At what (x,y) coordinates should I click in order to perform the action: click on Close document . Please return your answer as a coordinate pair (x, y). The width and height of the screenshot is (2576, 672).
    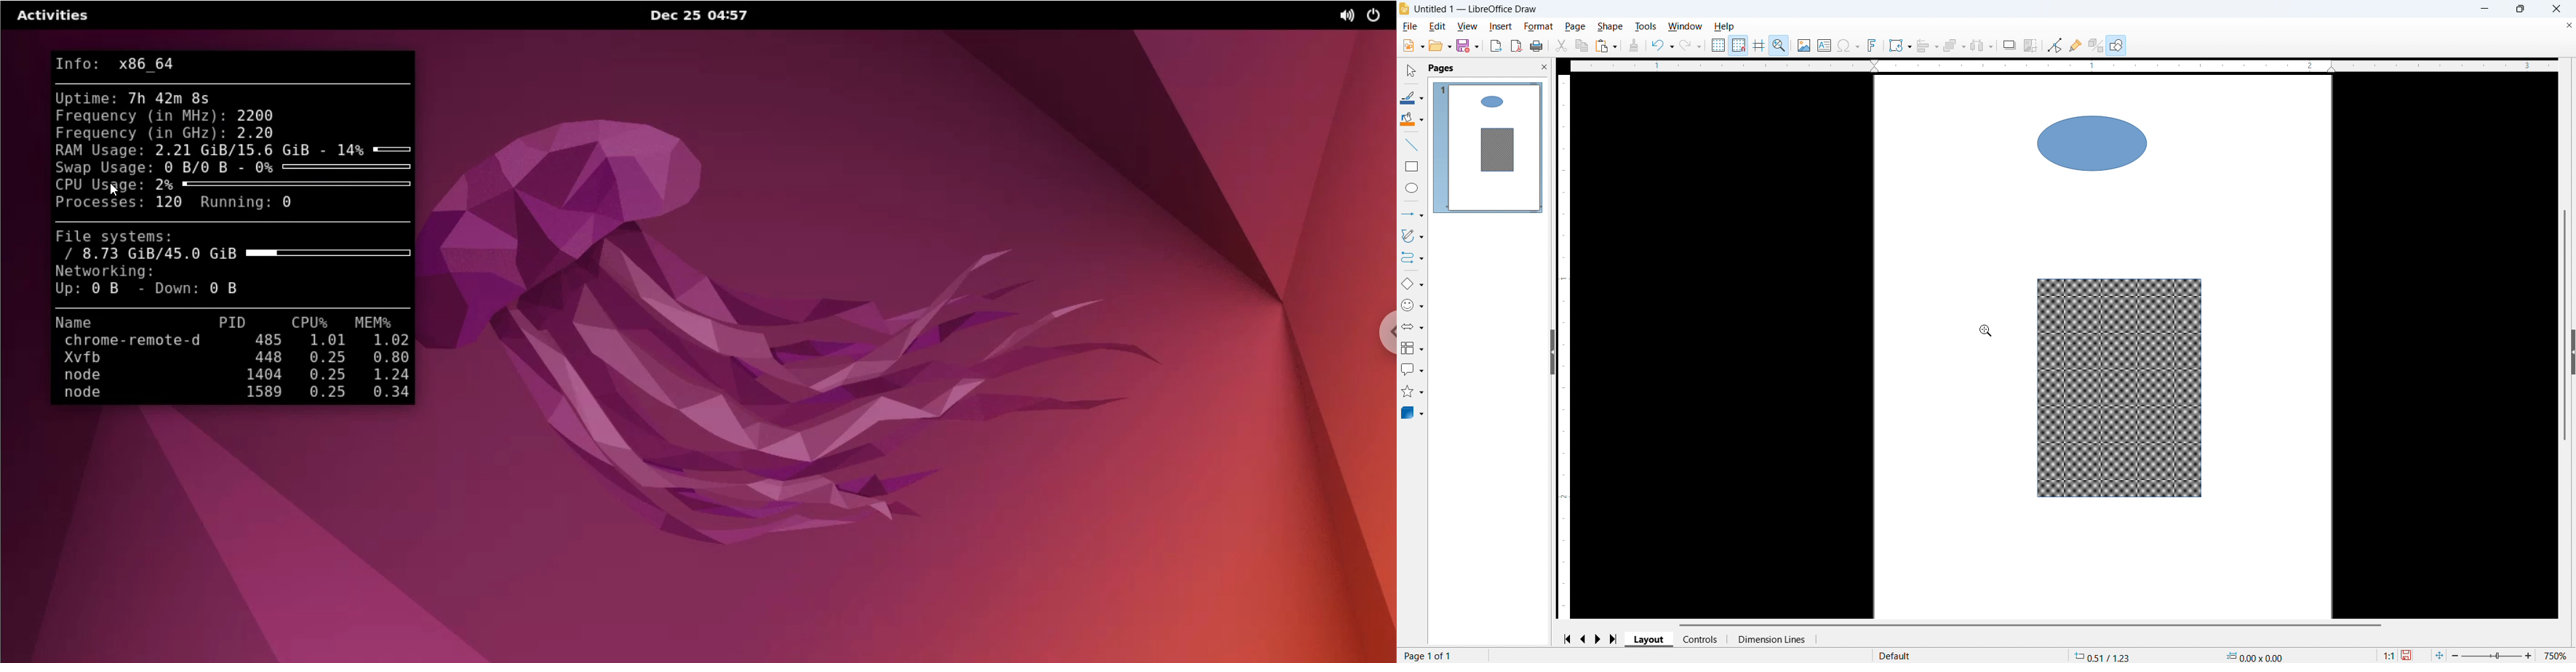
    Looking at the image, I should click on (2567, 26).